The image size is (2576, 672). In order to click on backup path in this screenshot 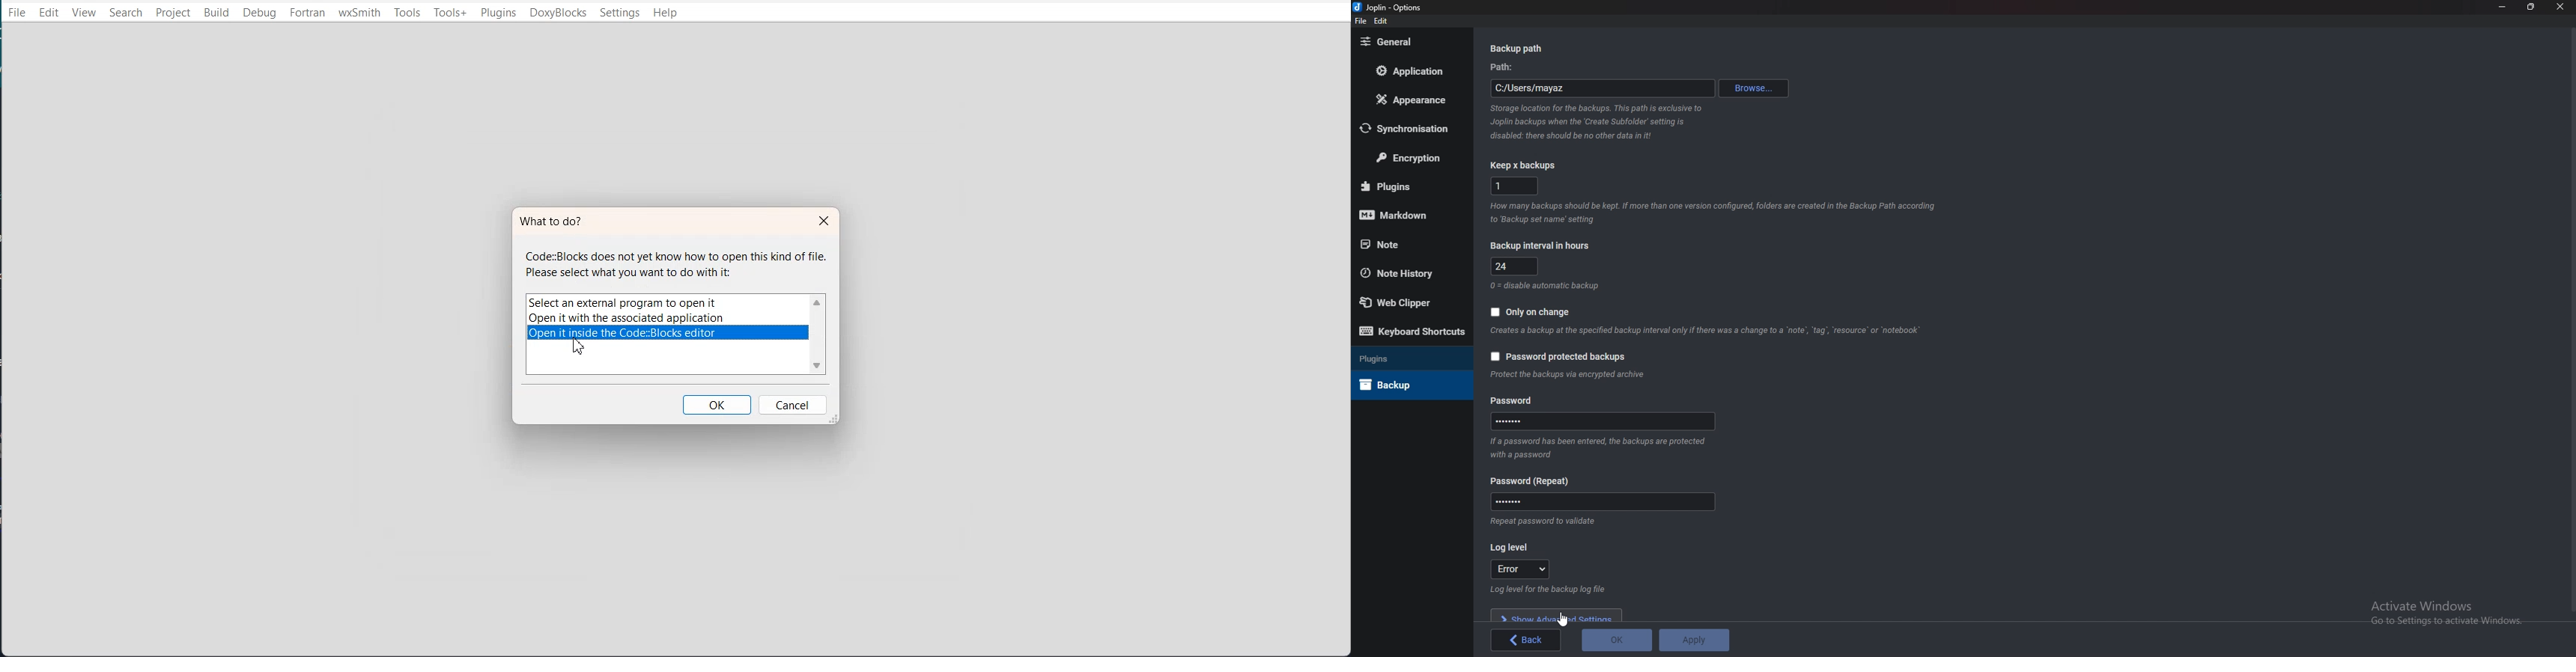, I will do `click(1520, 49)`.